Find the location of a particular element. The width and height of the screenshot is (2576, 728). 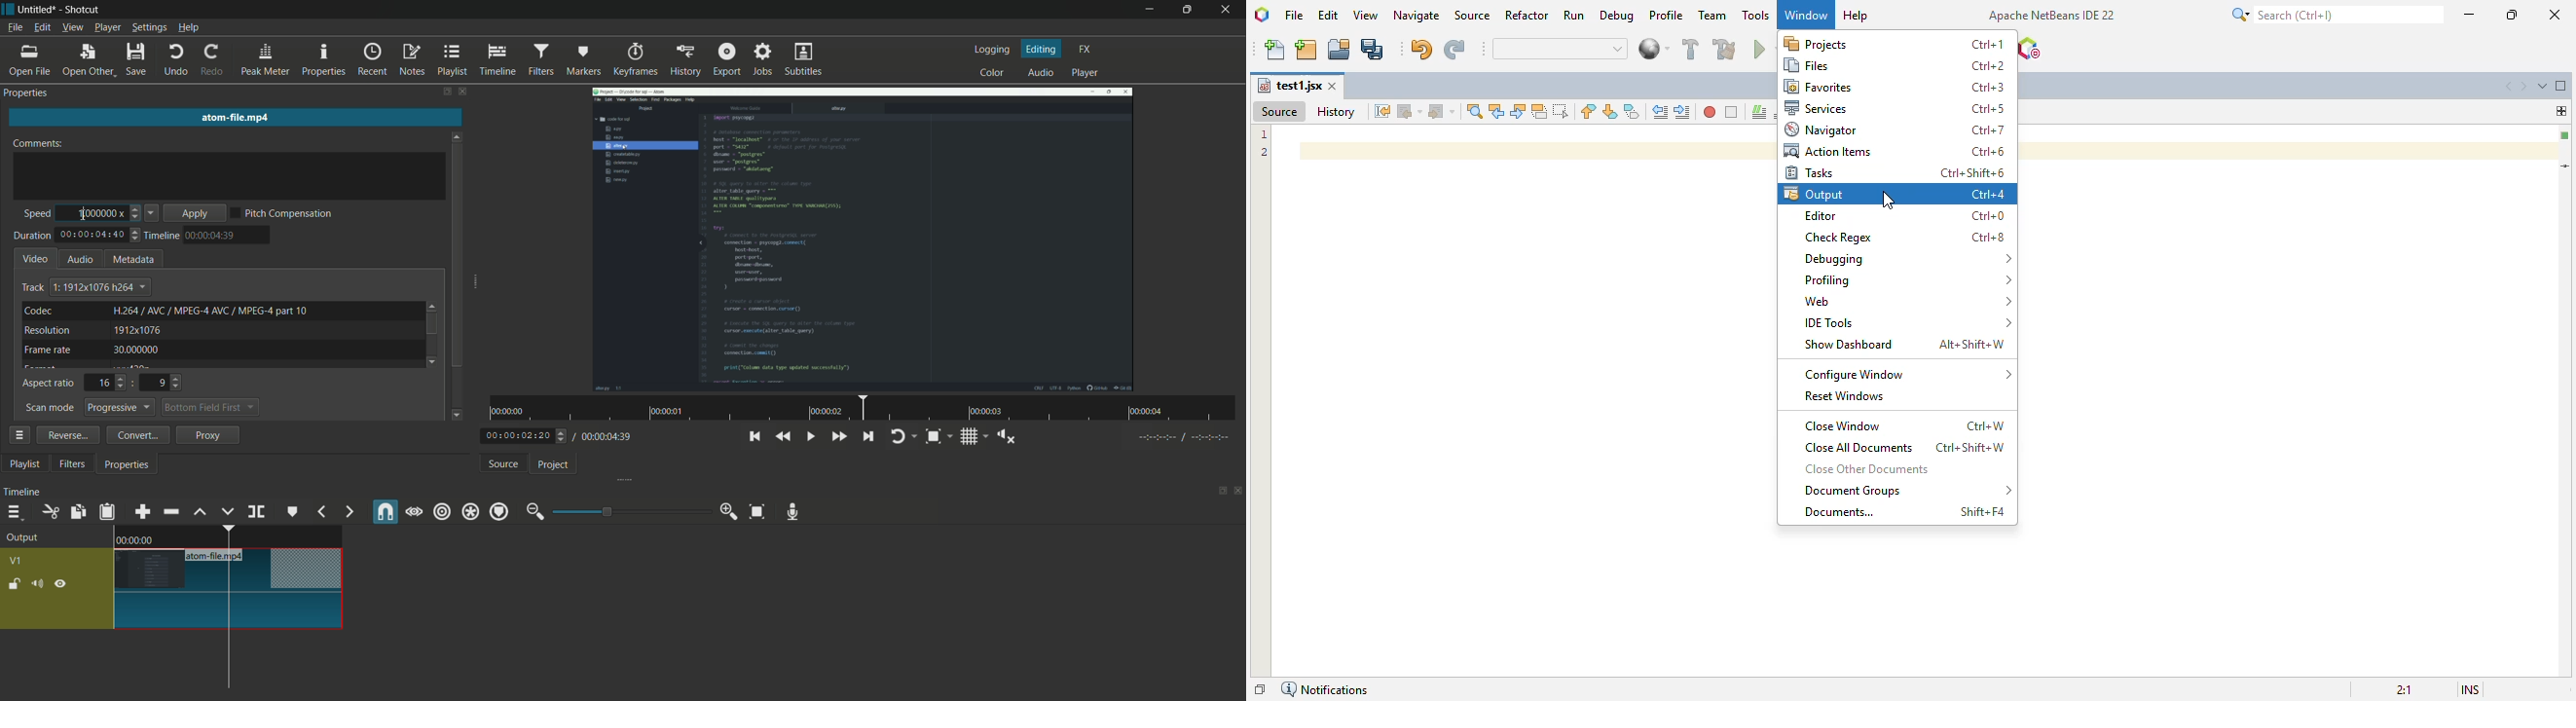

aspect ratio is located at coordinates (48, 384).